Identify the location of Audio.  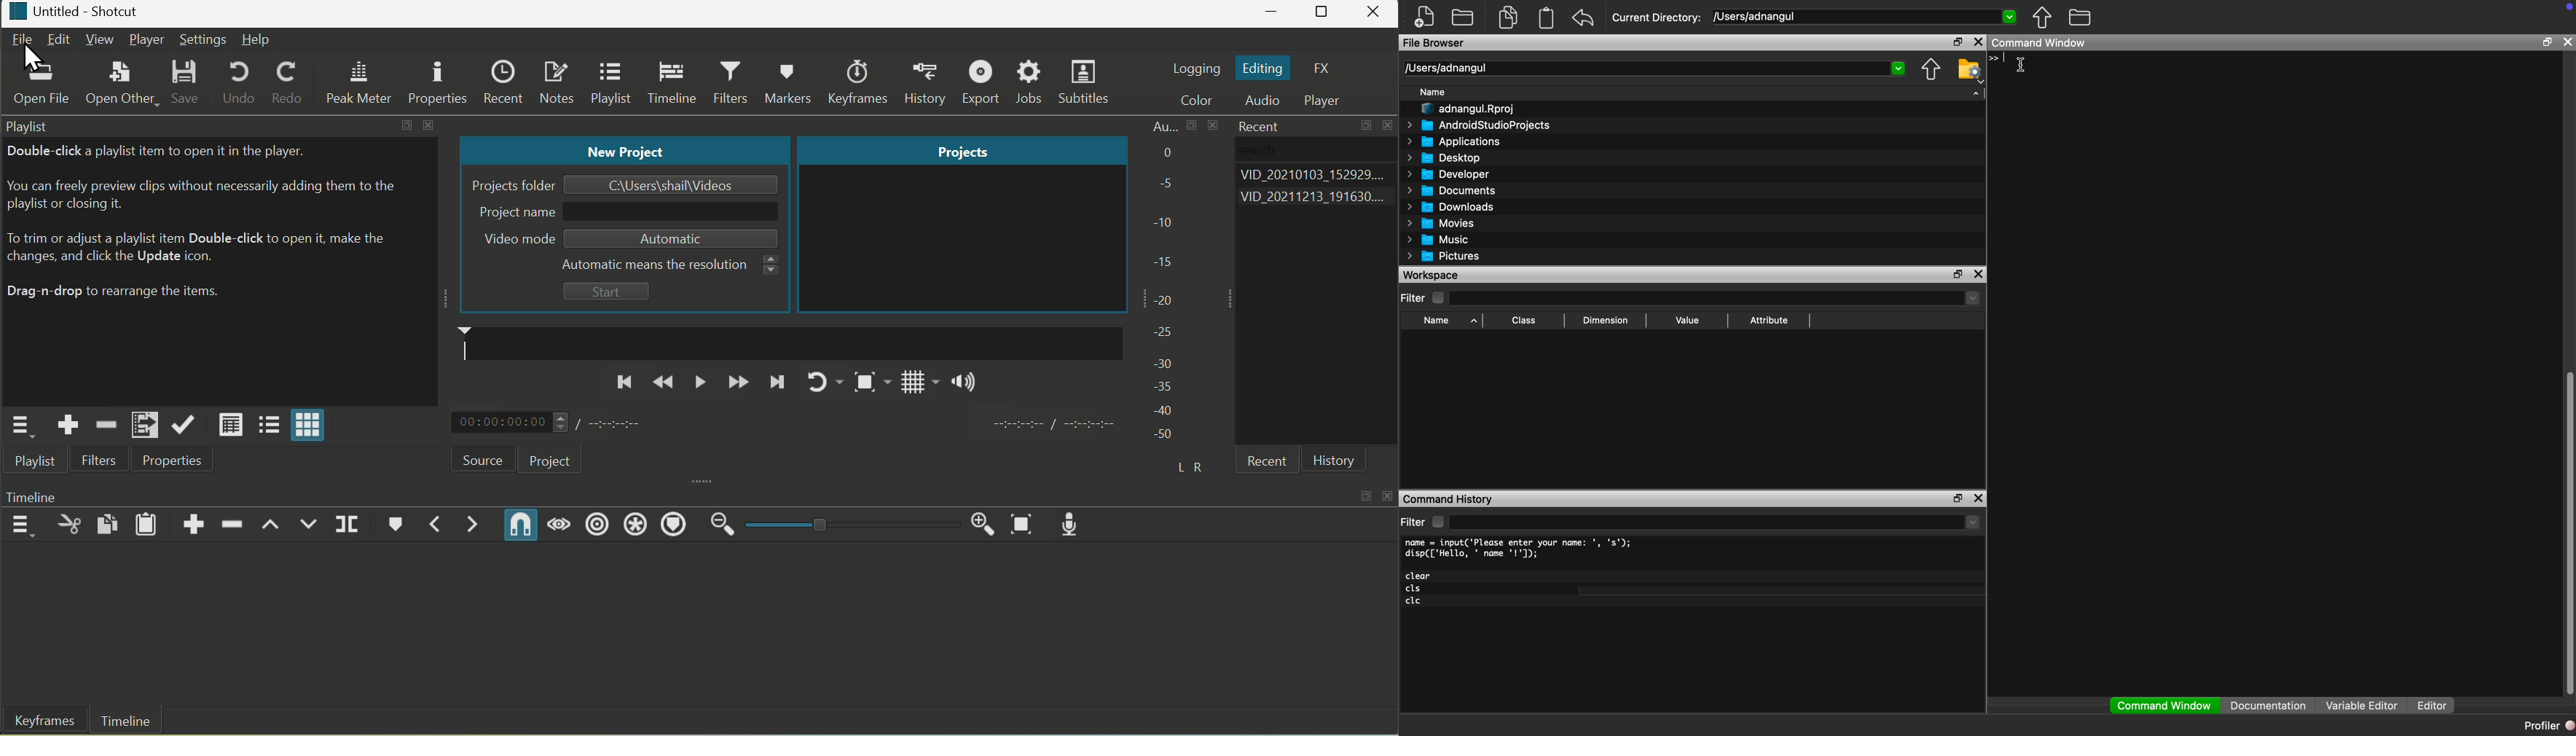
(1268, 101).